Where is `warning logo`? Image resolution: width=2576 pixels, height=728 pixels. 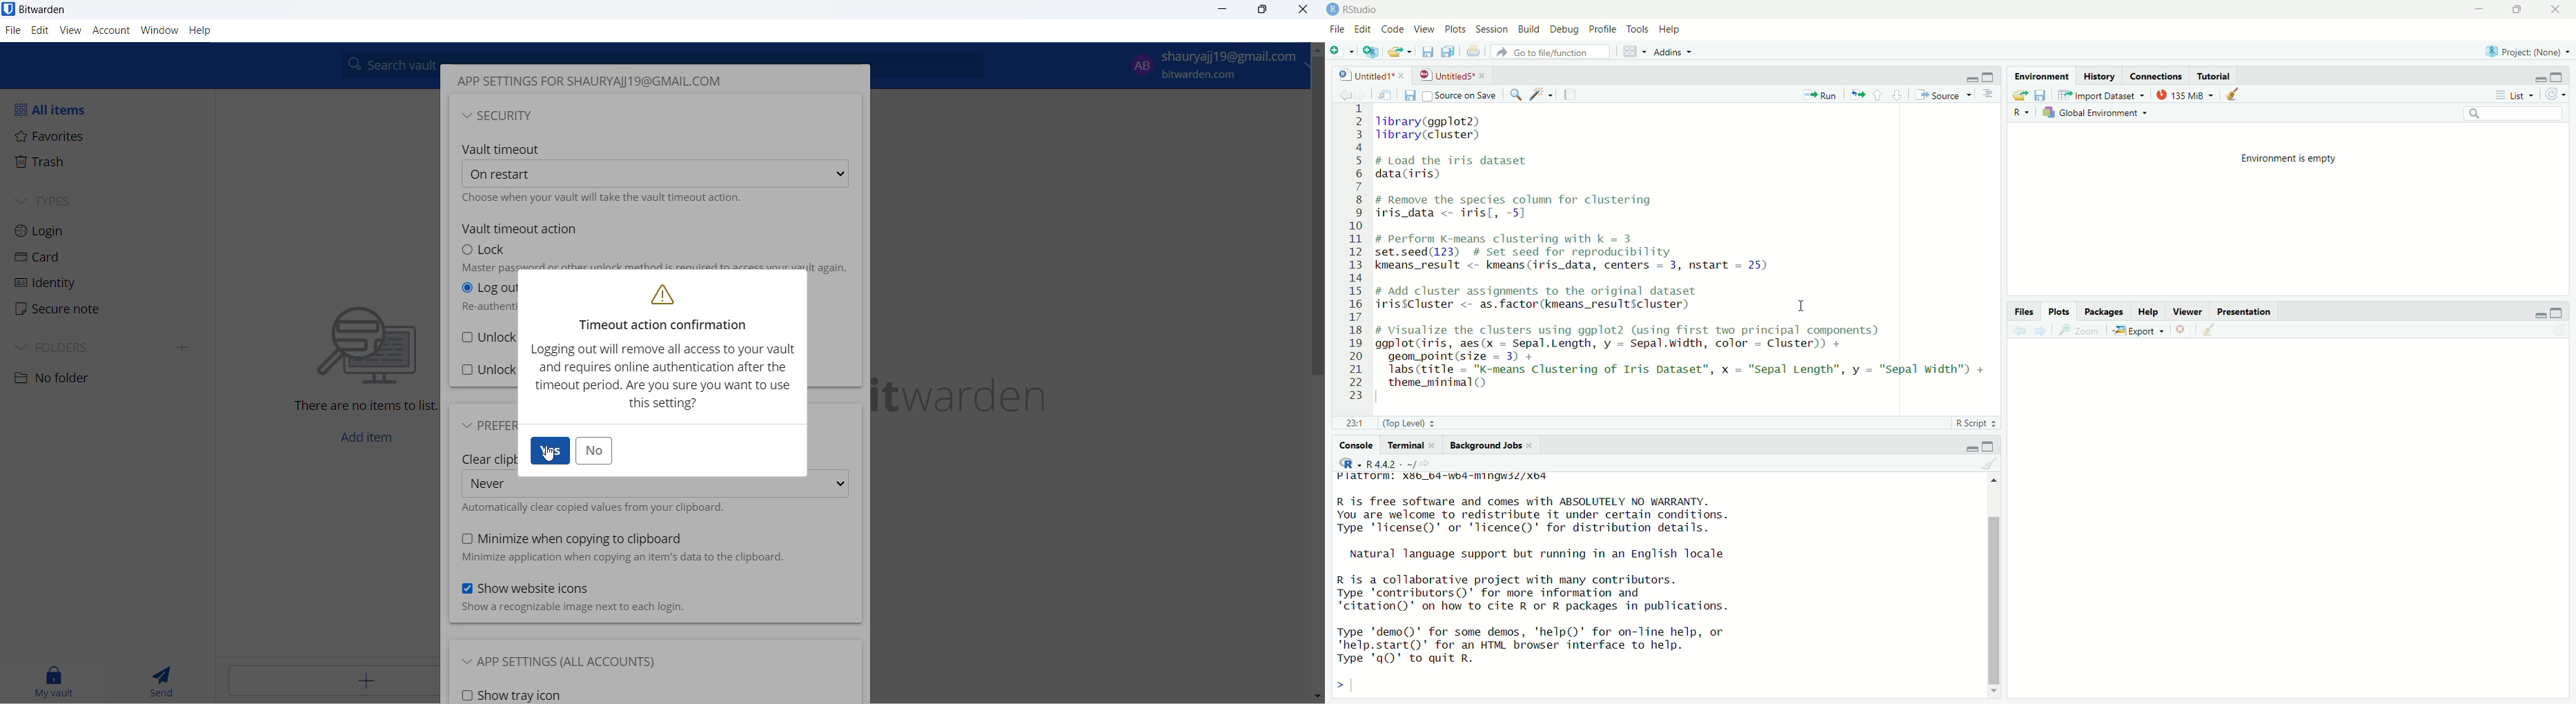
warning logo is located at coordinates (665, 293).